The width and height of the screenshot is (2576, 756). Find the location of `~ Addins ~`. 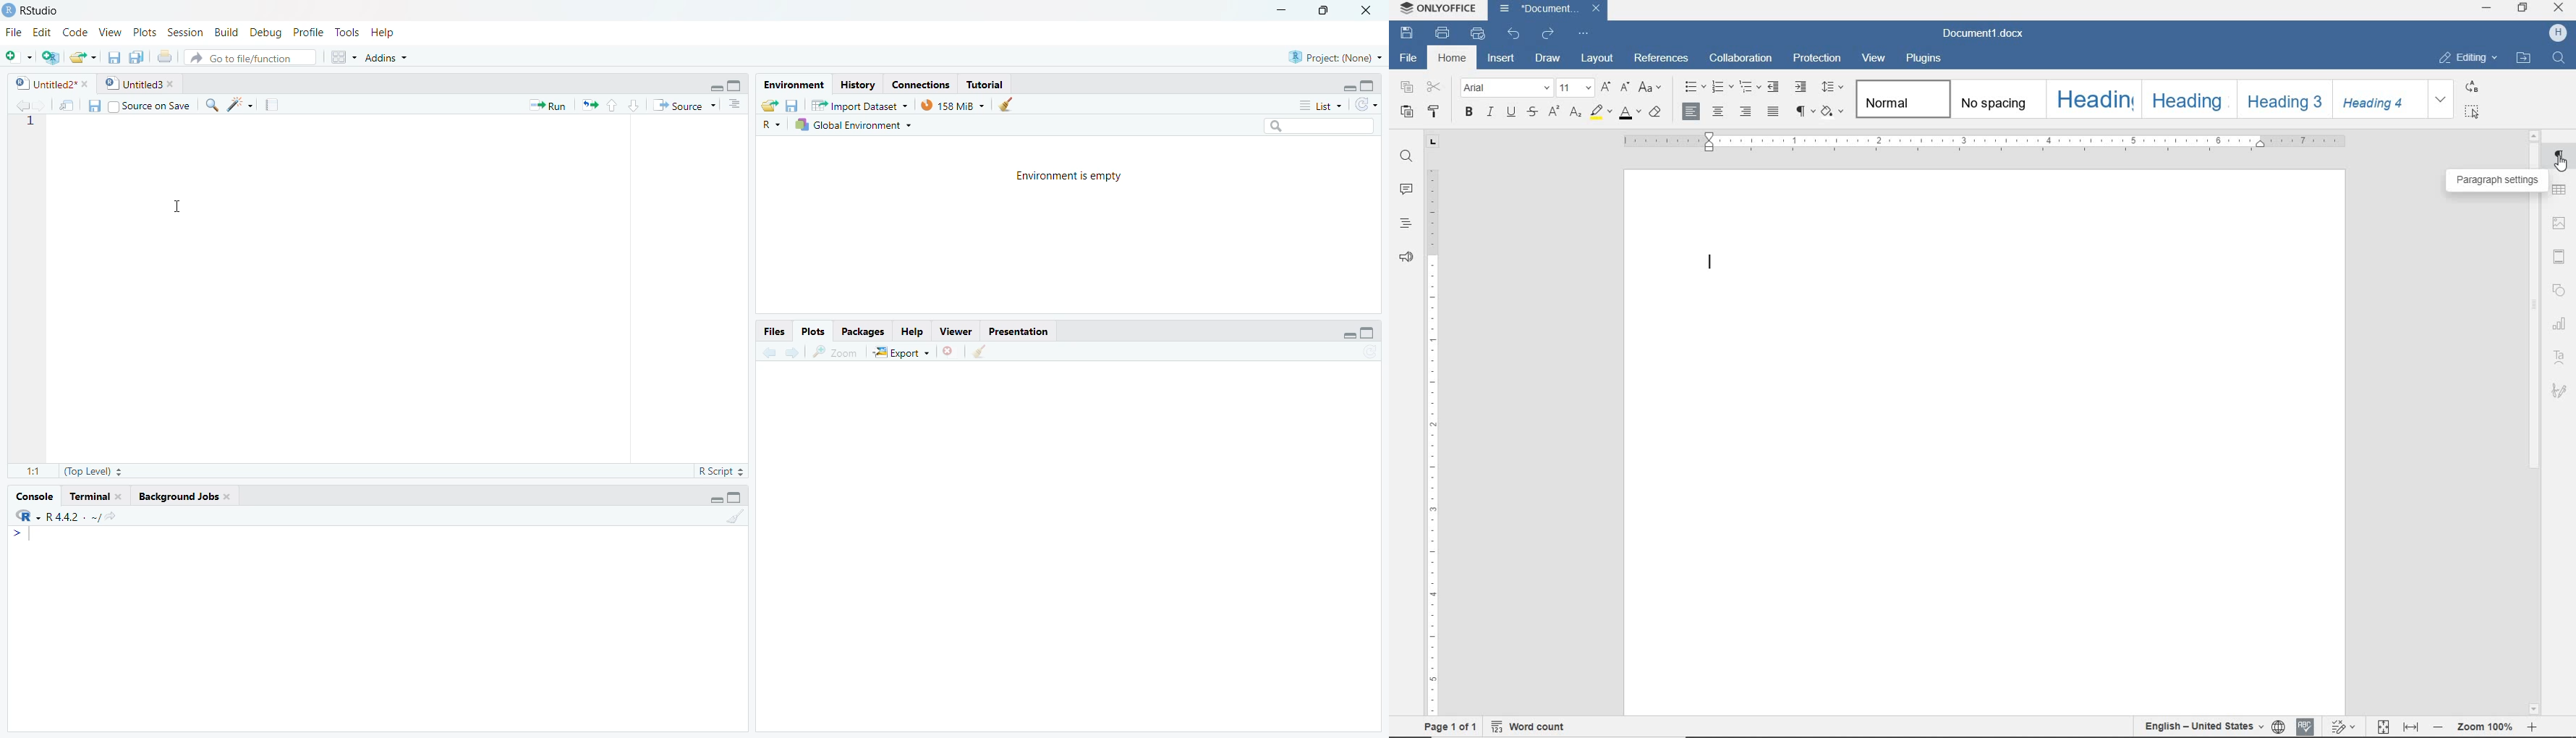

~ Addins ~ is located at coordinates (389, 59).